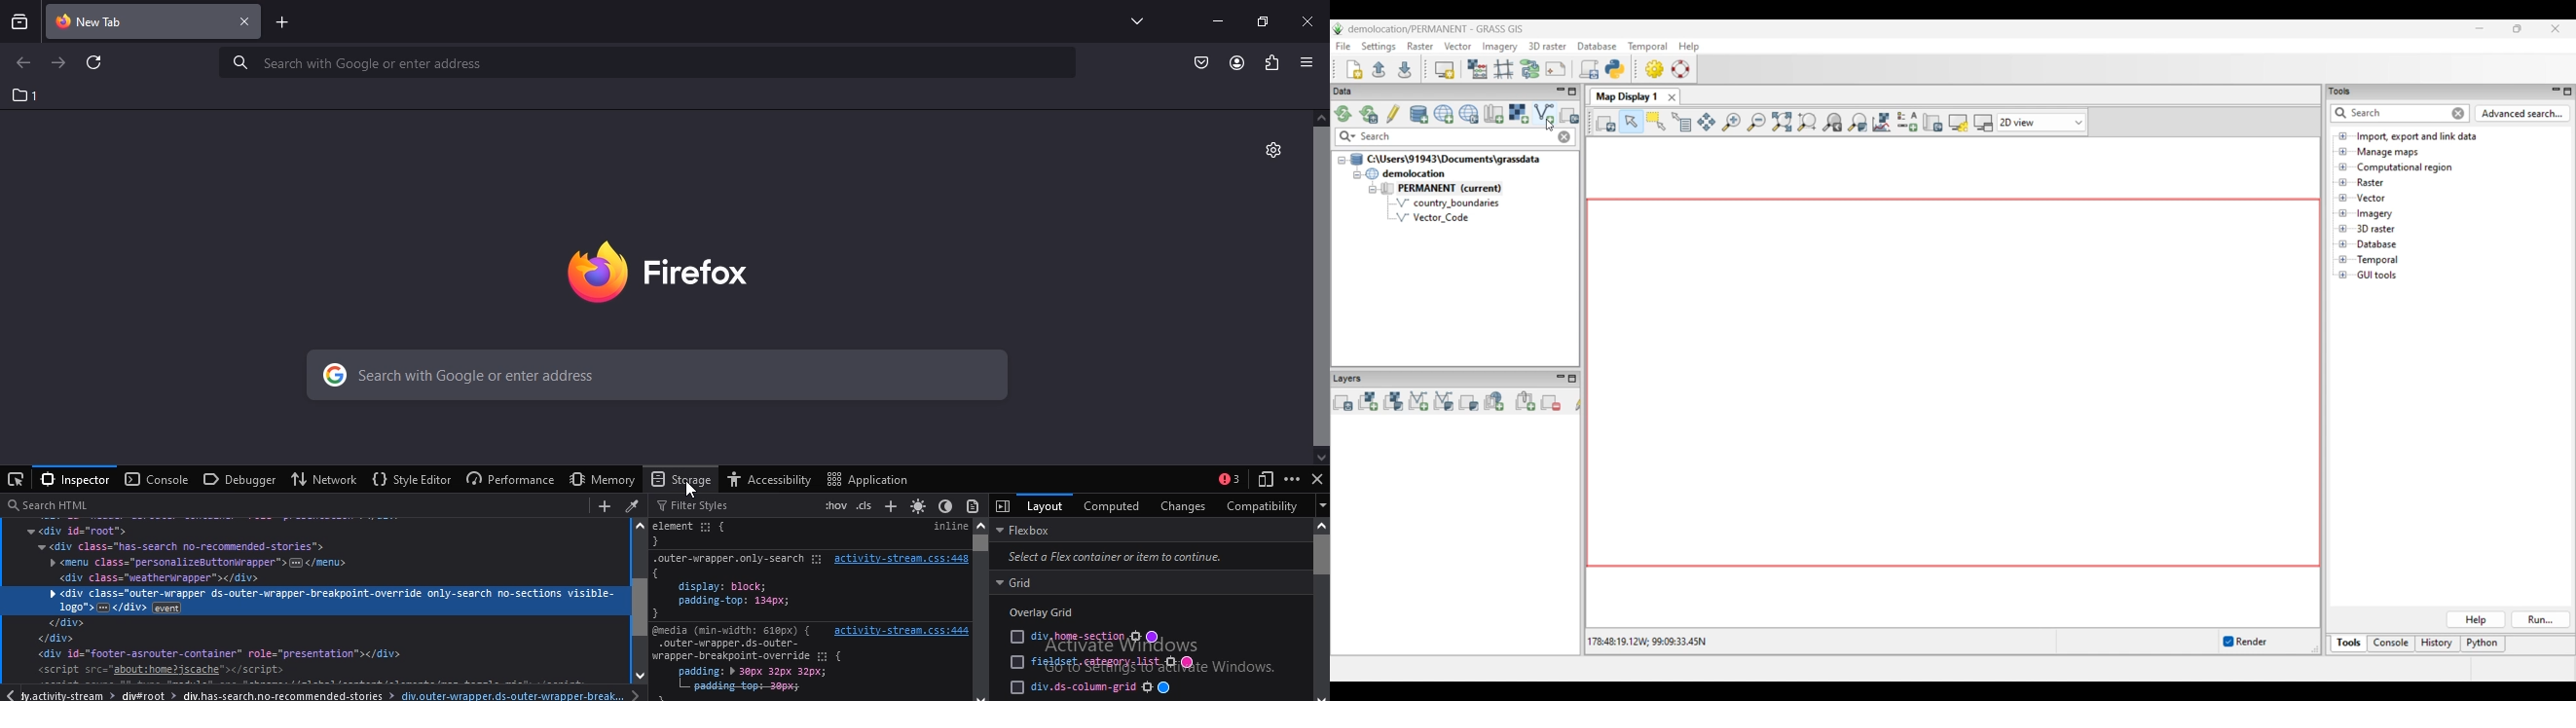 The width and height of the screenshot is (2576, 728). I want to click on memory, so click(598, 479).